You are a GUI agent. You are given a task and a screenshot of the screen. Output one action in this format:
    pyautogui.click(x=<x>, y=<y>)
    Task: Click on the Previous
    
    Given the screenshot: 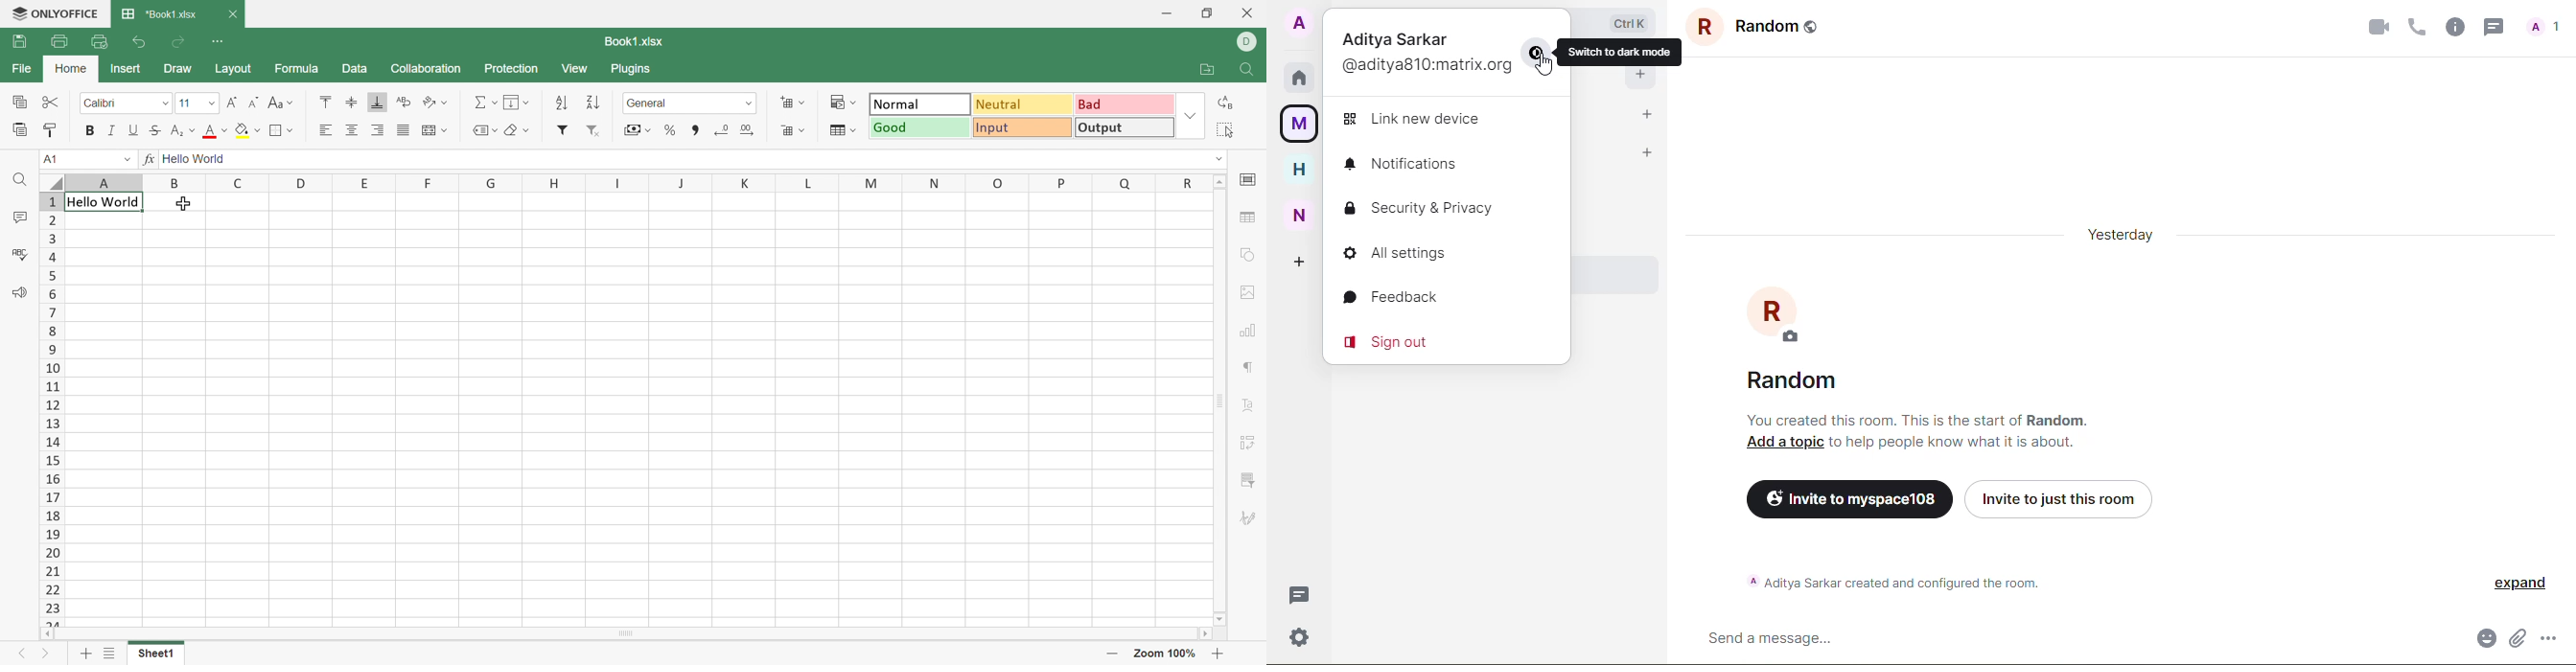 What is the action you would take?
    pyautogui.click(x=23, y=653)
    